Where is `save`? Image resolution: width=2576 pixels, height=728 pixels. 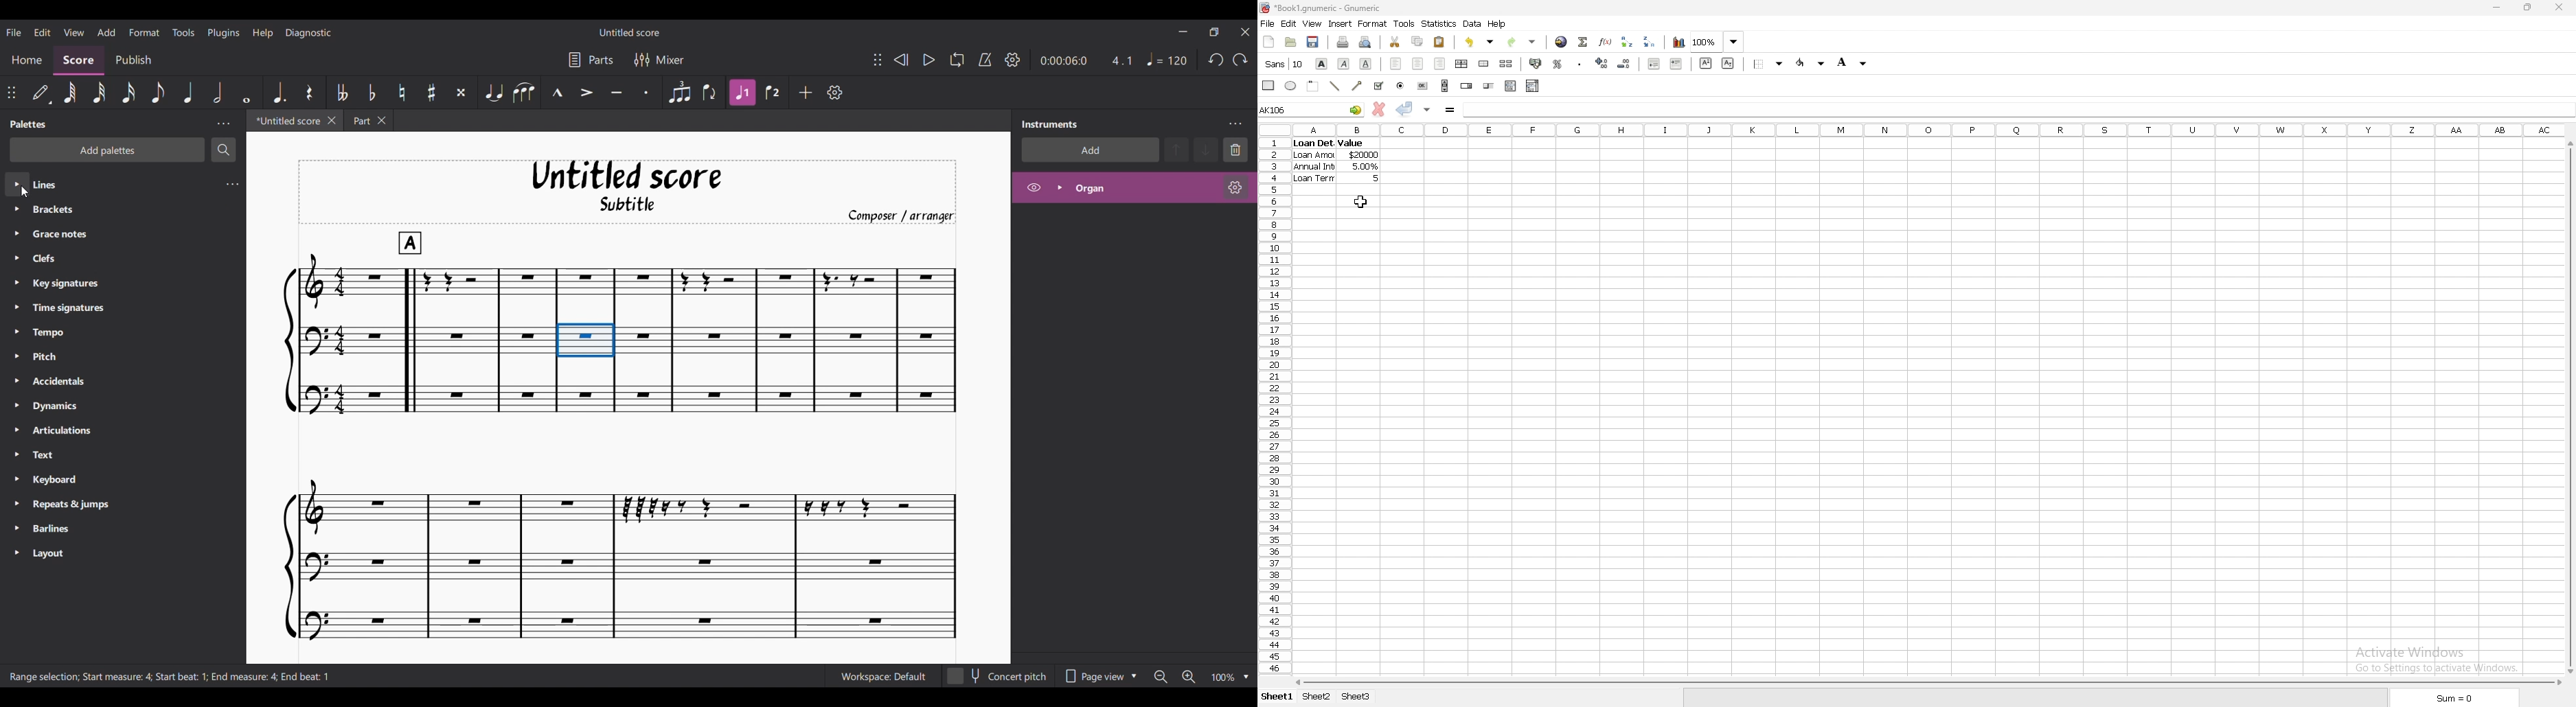 save is located at coordinates (1314, 41).